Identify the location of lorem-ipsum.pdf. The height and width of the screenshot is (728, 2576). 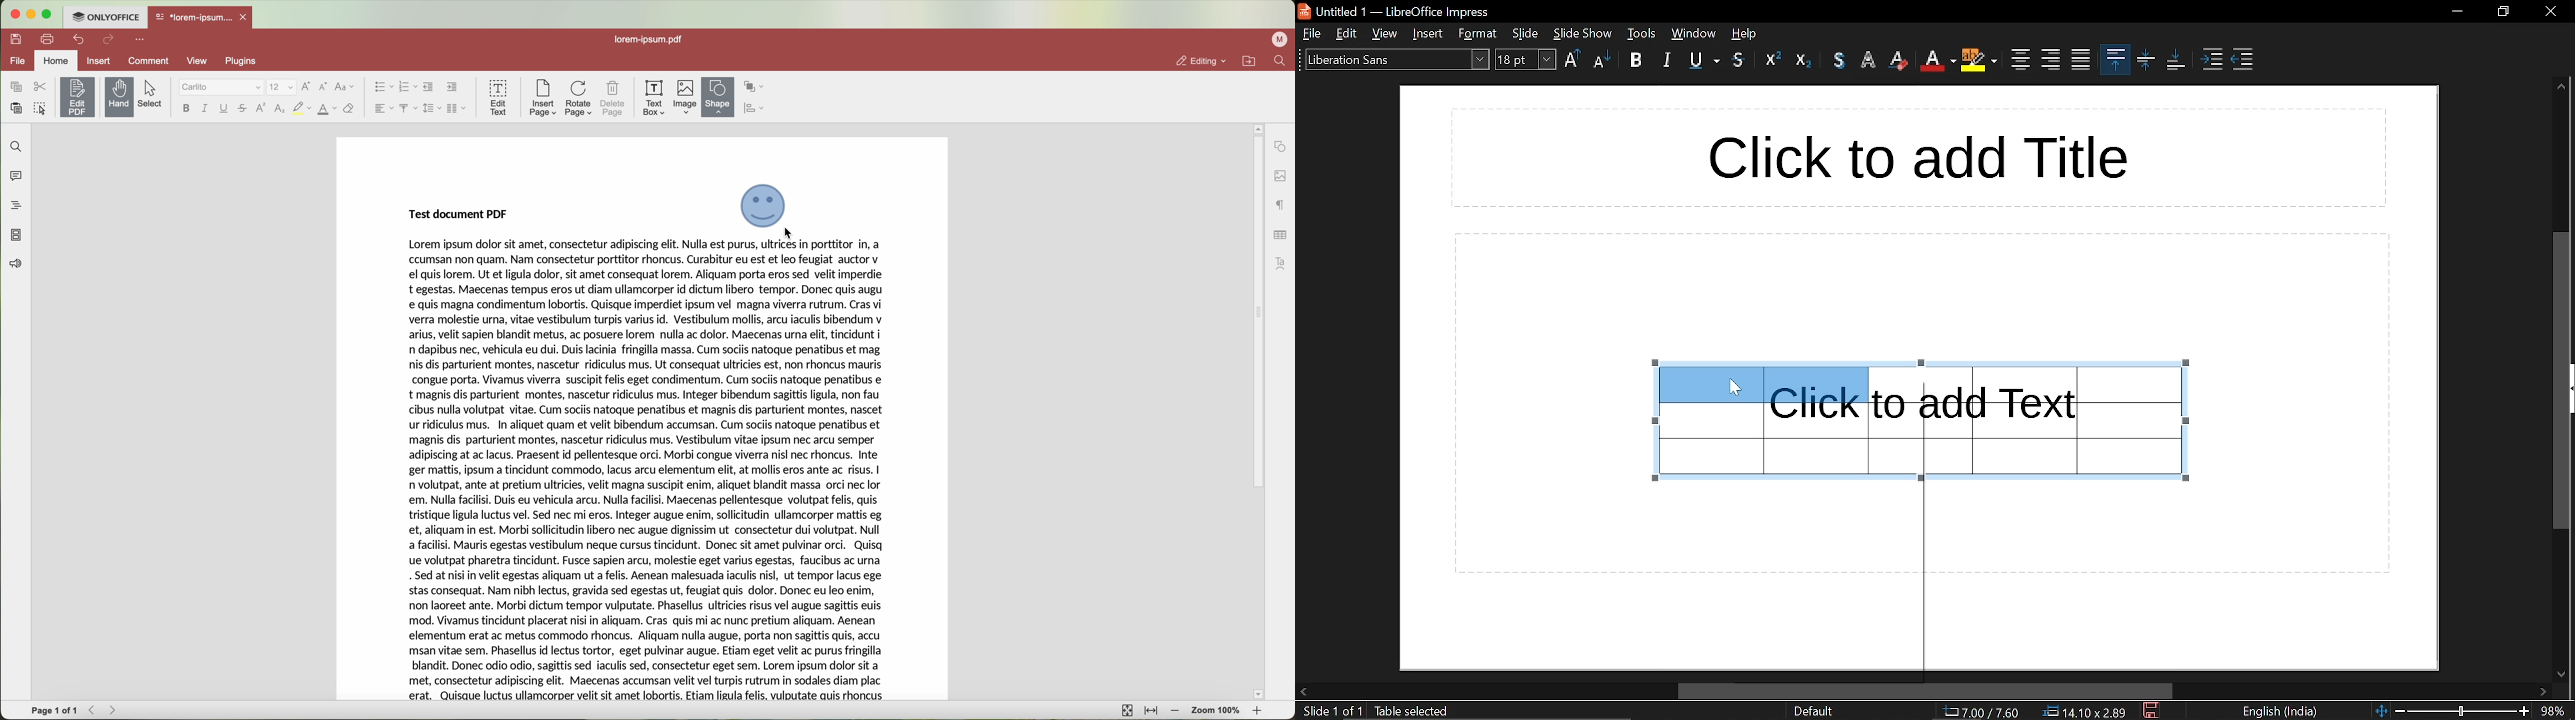
(653, 40).